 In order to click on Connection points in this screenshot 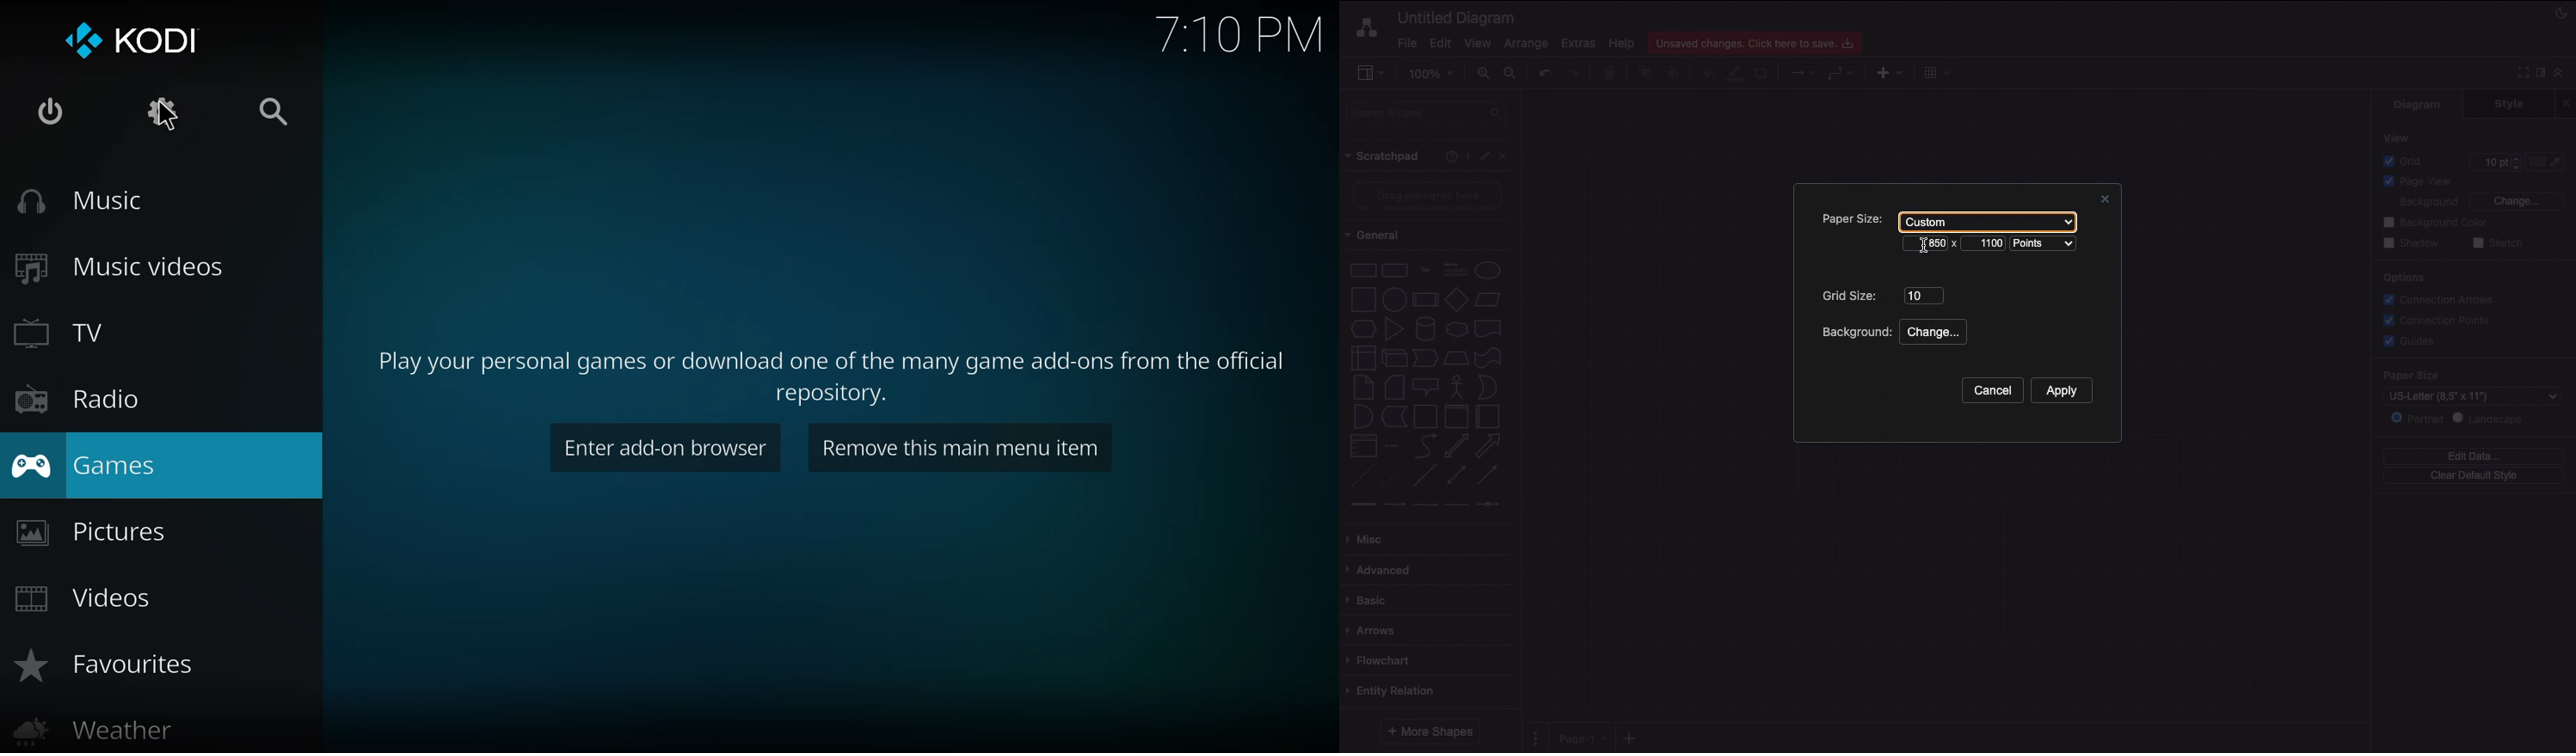, I will do `click(2438, 320)`.